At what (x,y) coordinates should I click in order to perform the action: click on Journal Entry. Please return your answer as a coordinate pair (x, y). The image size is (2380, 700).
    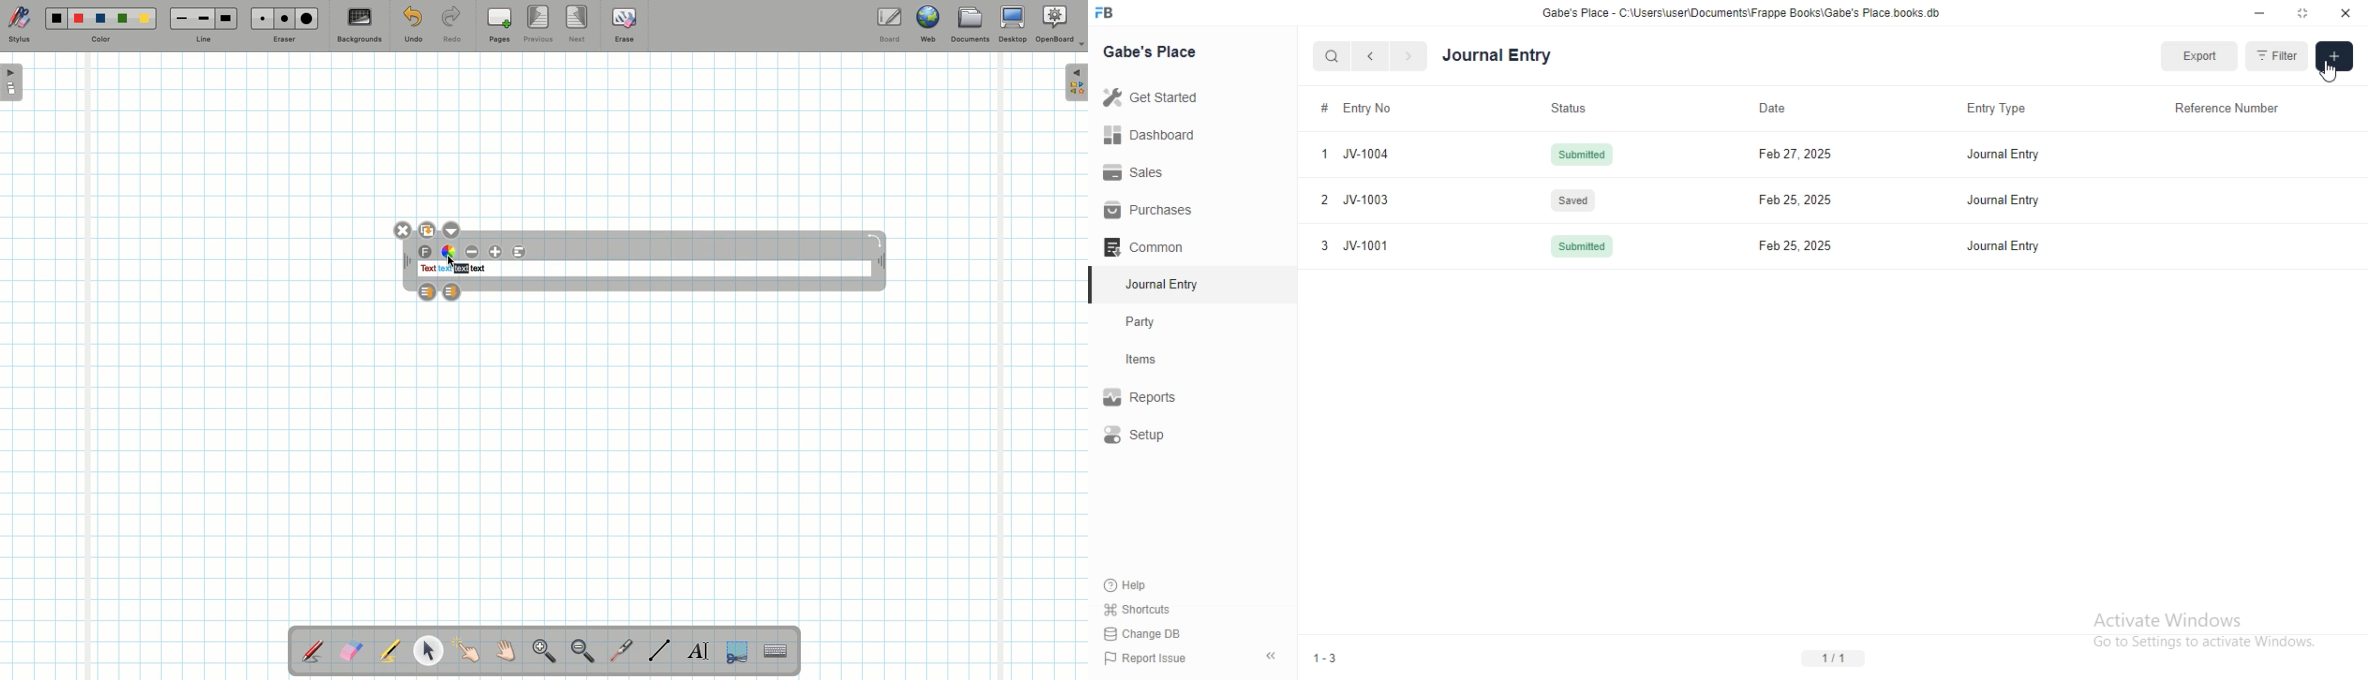
    Looking at the image, I should click on (1153, 286).